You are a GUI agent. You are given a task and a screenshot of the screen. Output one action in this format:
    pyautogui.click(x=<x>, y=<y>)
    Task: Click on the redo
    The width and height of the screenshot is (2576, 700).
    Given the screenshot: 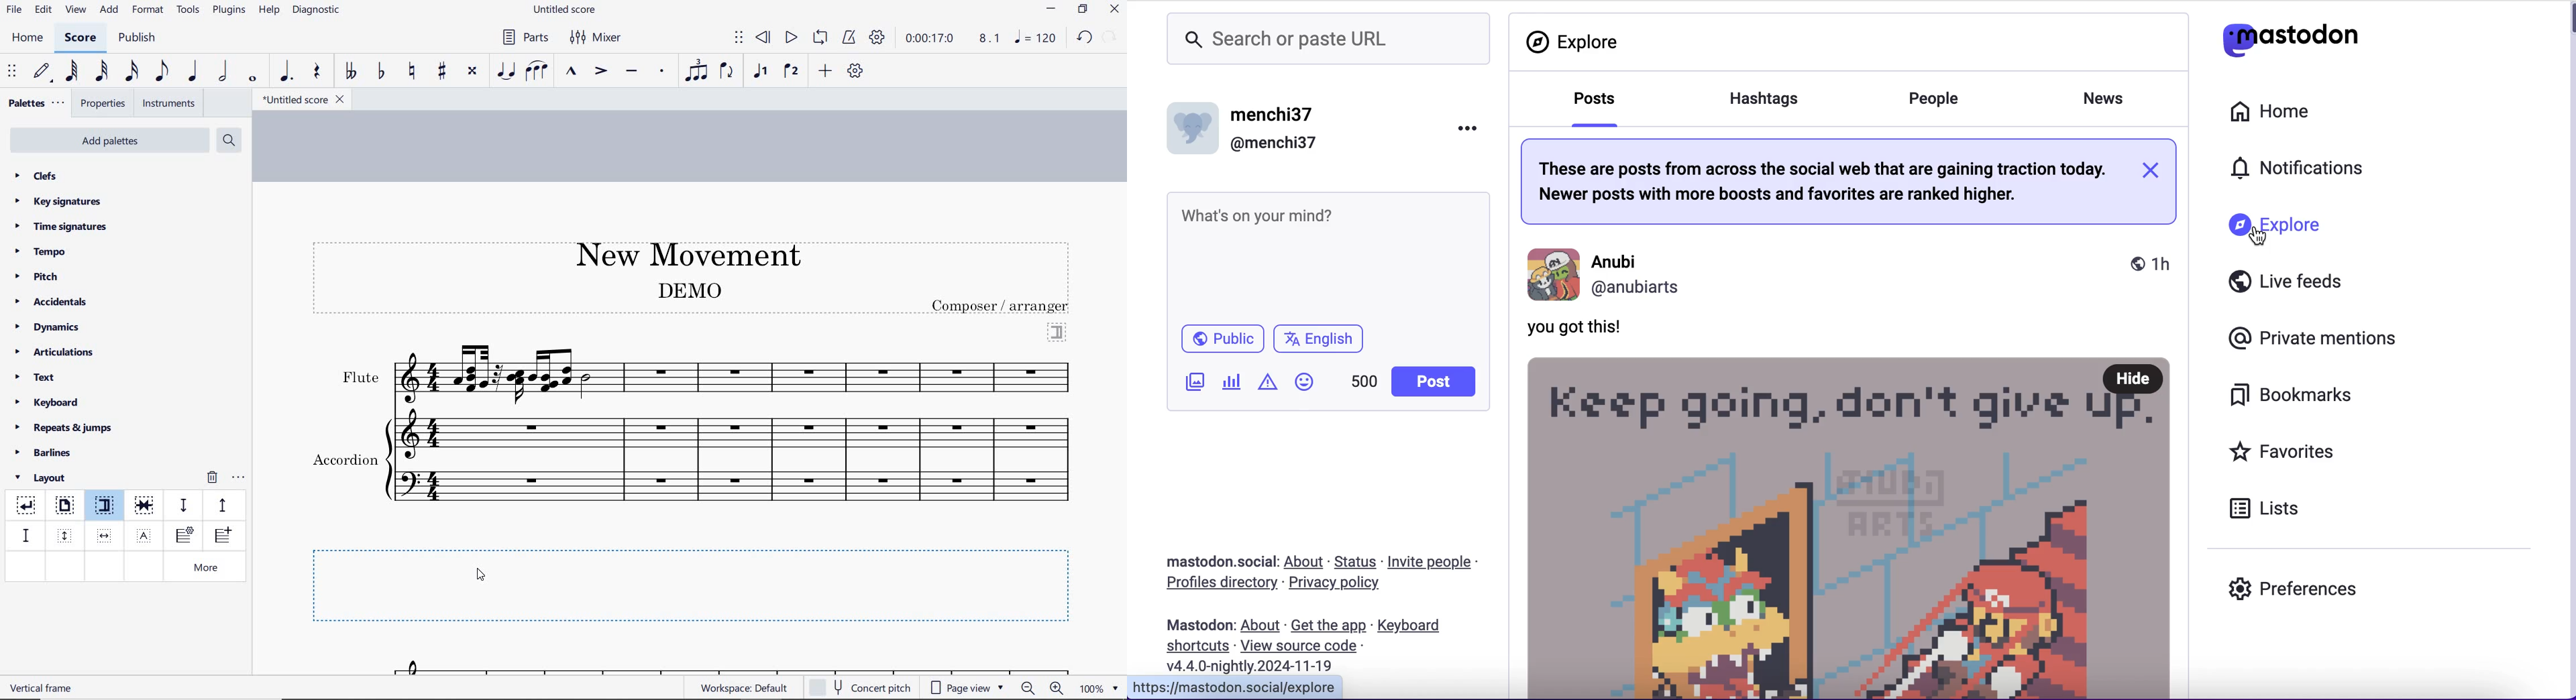 What is the action you would take?
    pyautogui.click(x=1084, y=37)
    